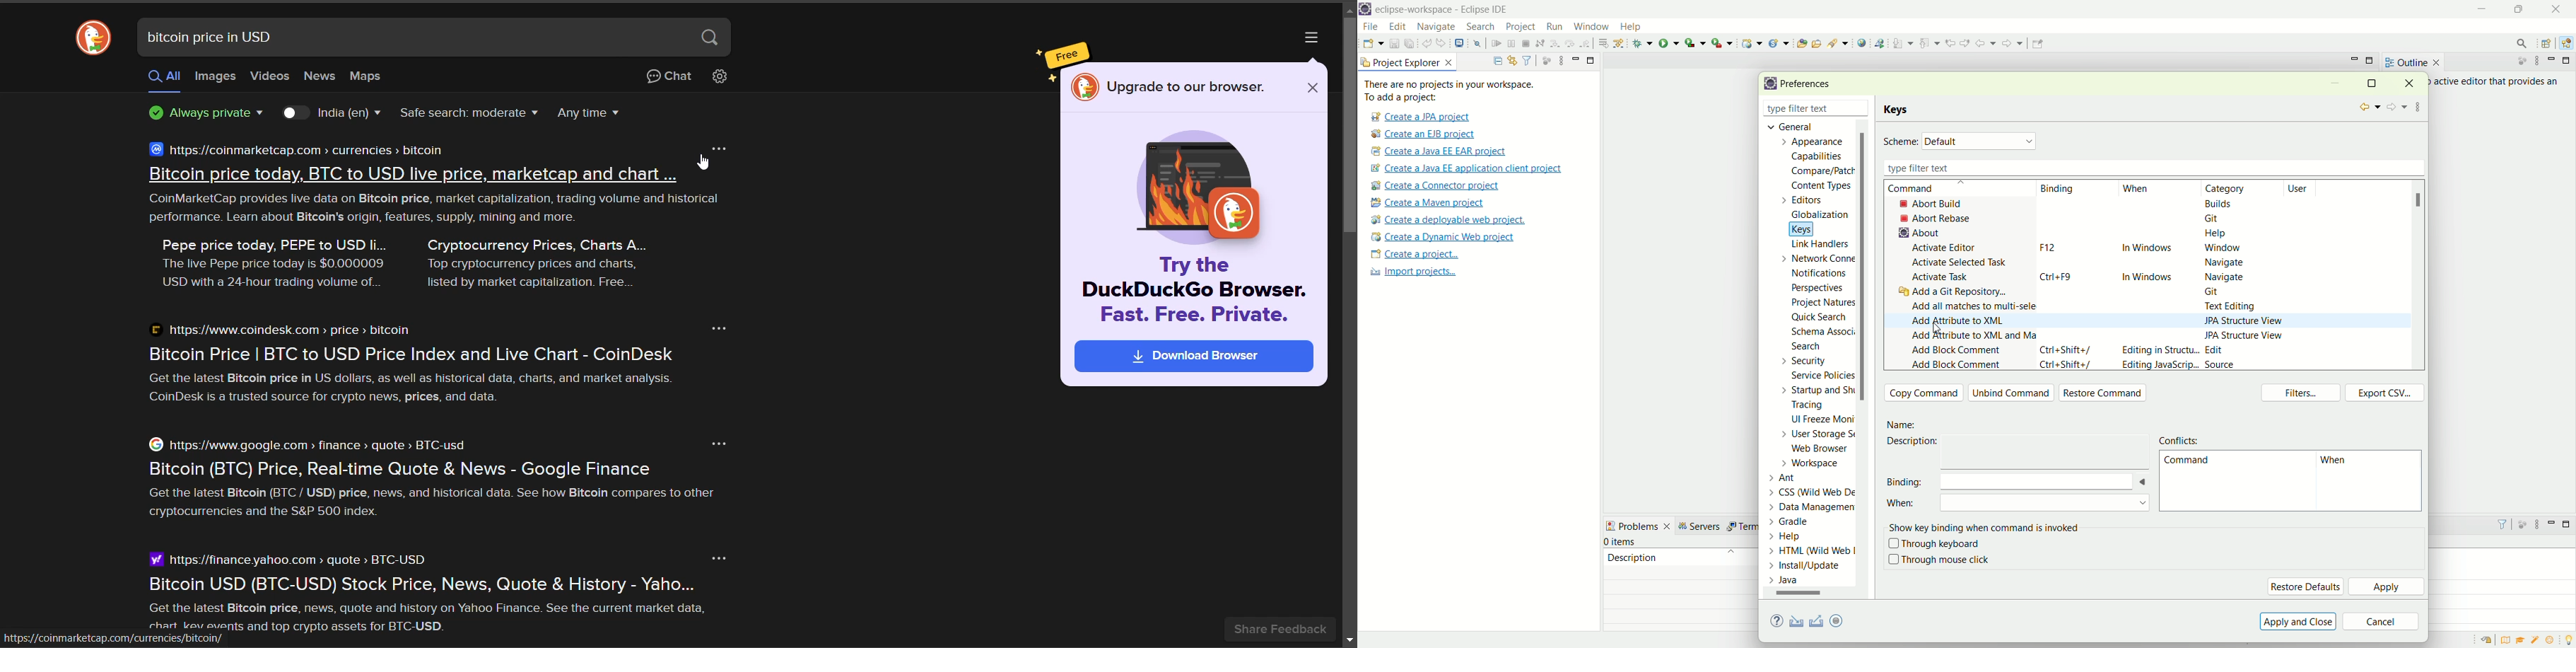 Image resolution: width=2576 pixels, height=672 pixels. What do you see at coordinates (1821, 421) in the screenshot?
I see `UI freeze monitoring` at bounding box center [1821, 421].